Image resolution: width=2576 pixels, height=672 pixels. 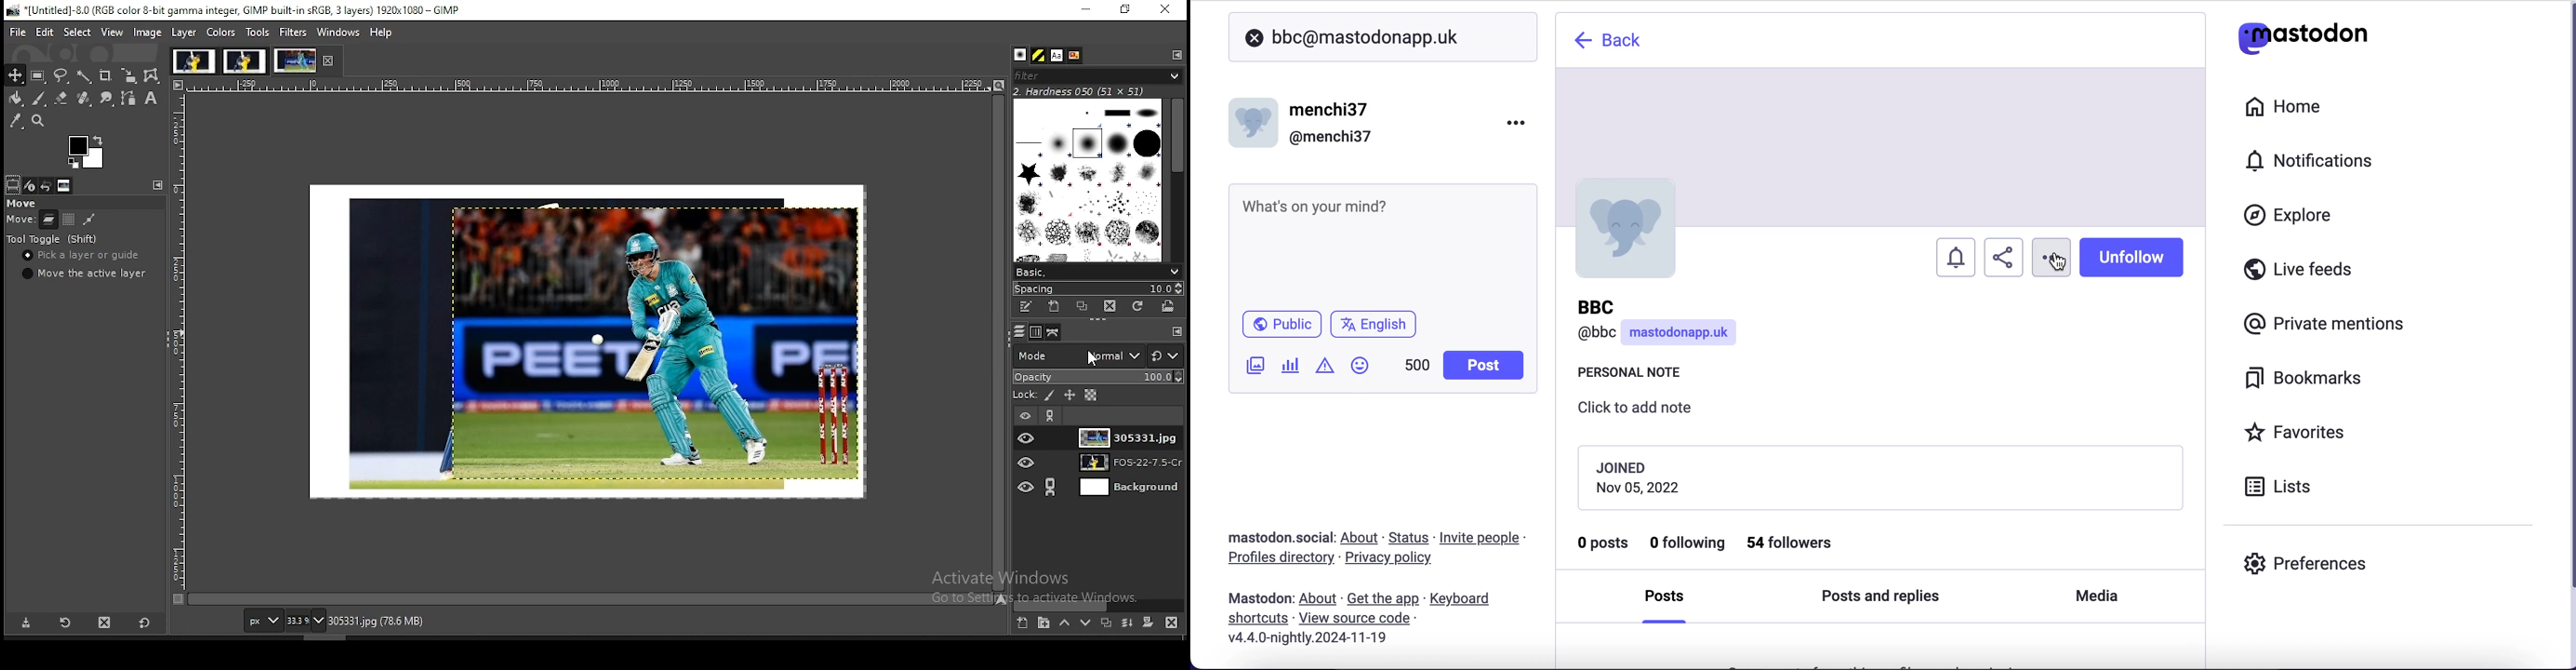 What do you see at coordinates (2307, 378) in the screenshot?
I see `bookmarks` at bounding box center [2307, 378].